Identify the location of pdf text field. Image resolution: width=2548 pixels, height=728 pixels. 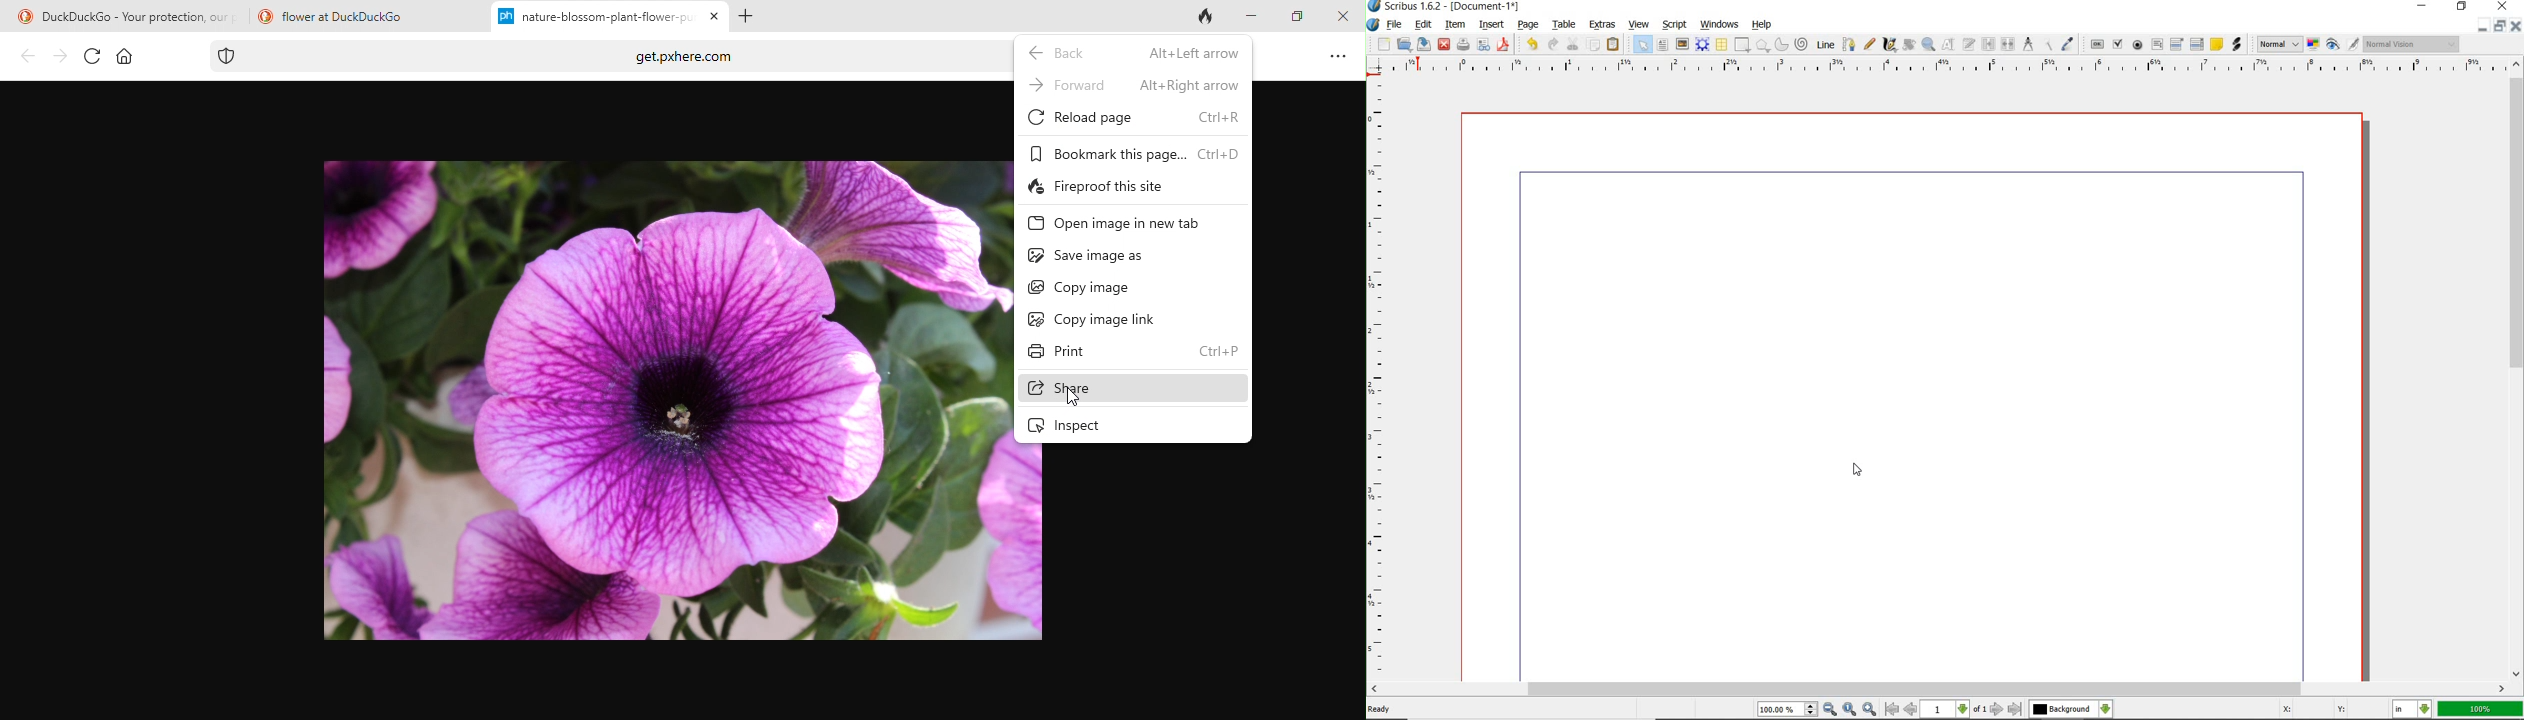
(2157, 44).